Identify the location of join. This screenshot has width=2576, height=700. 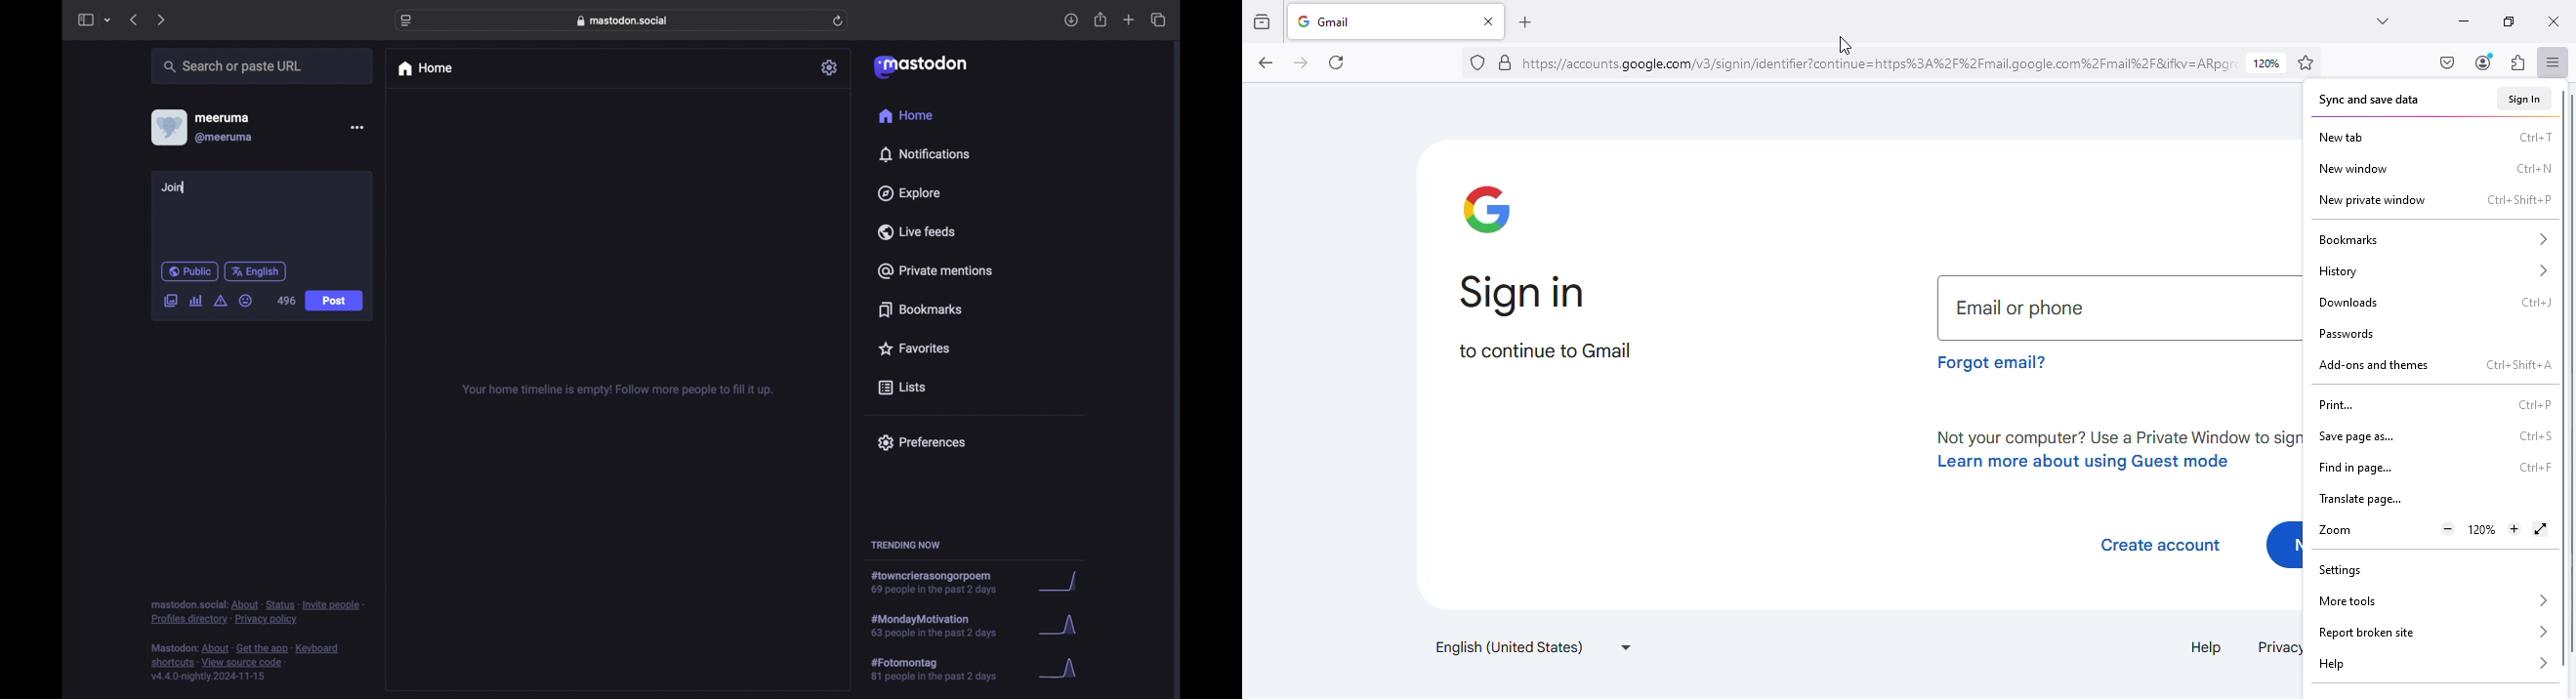
(174, 188).